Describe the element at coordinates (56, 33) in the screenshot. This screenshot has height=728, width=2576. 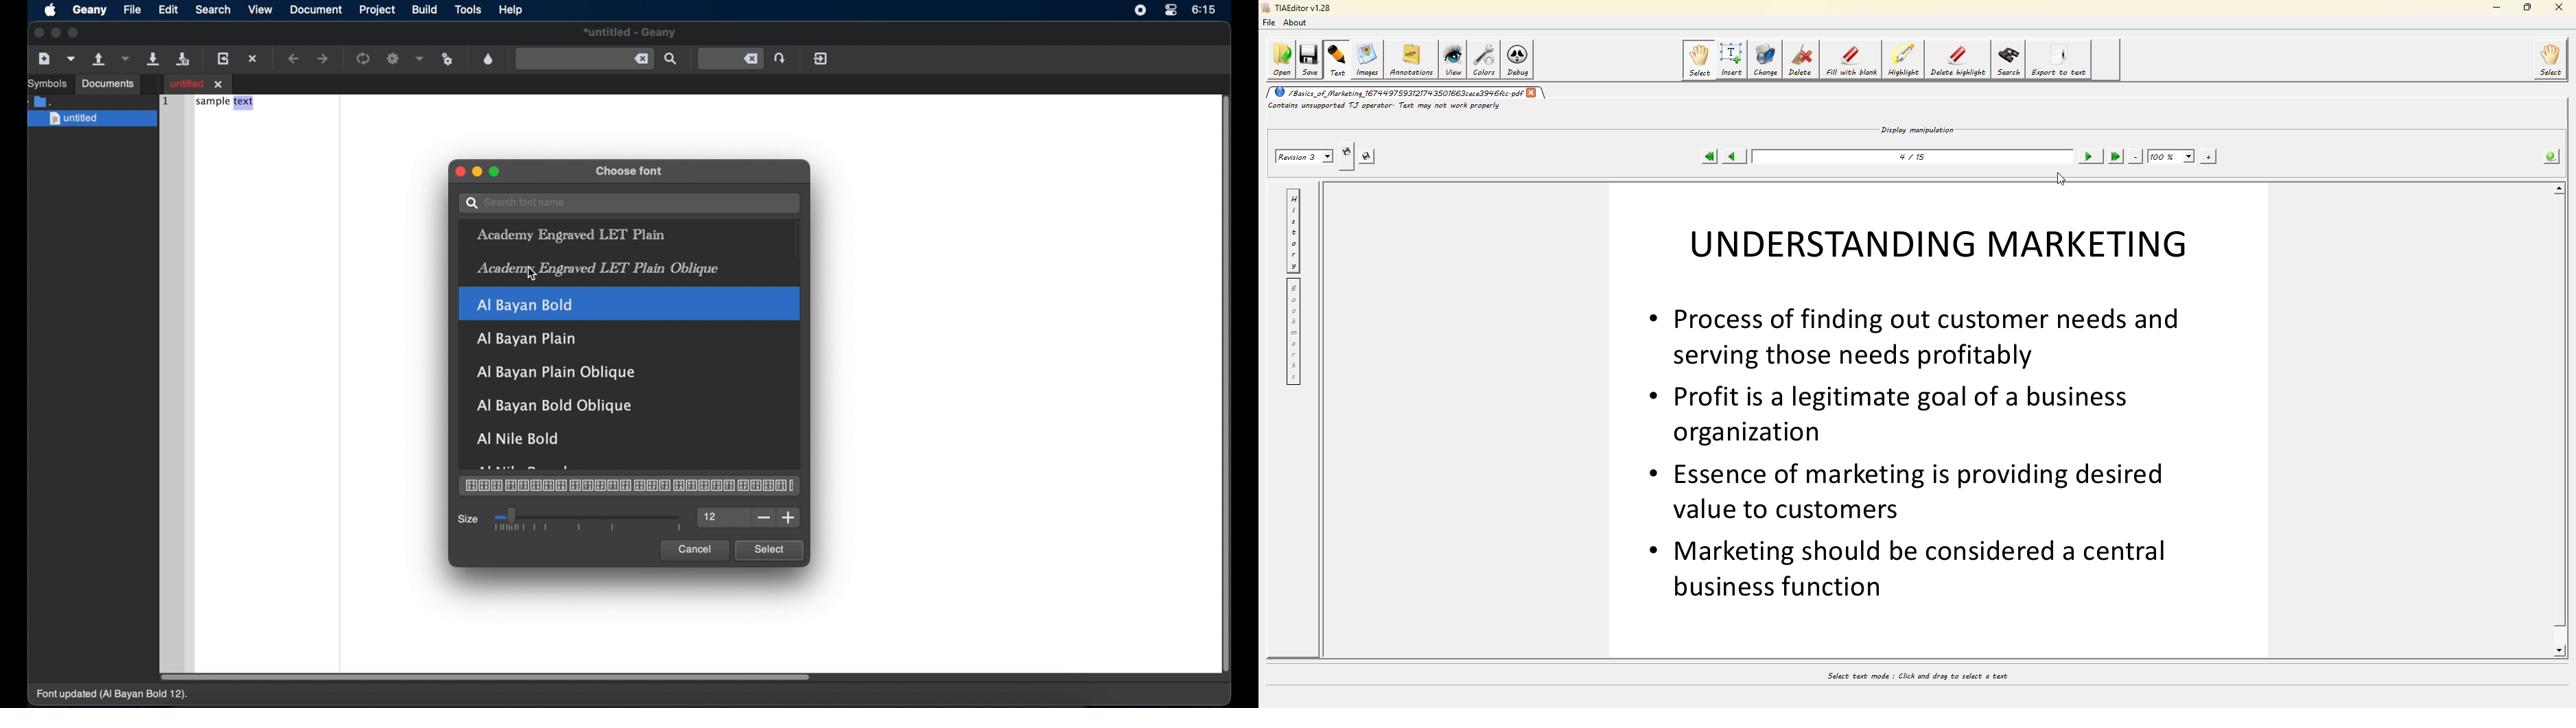
I see `minimize` at that location.